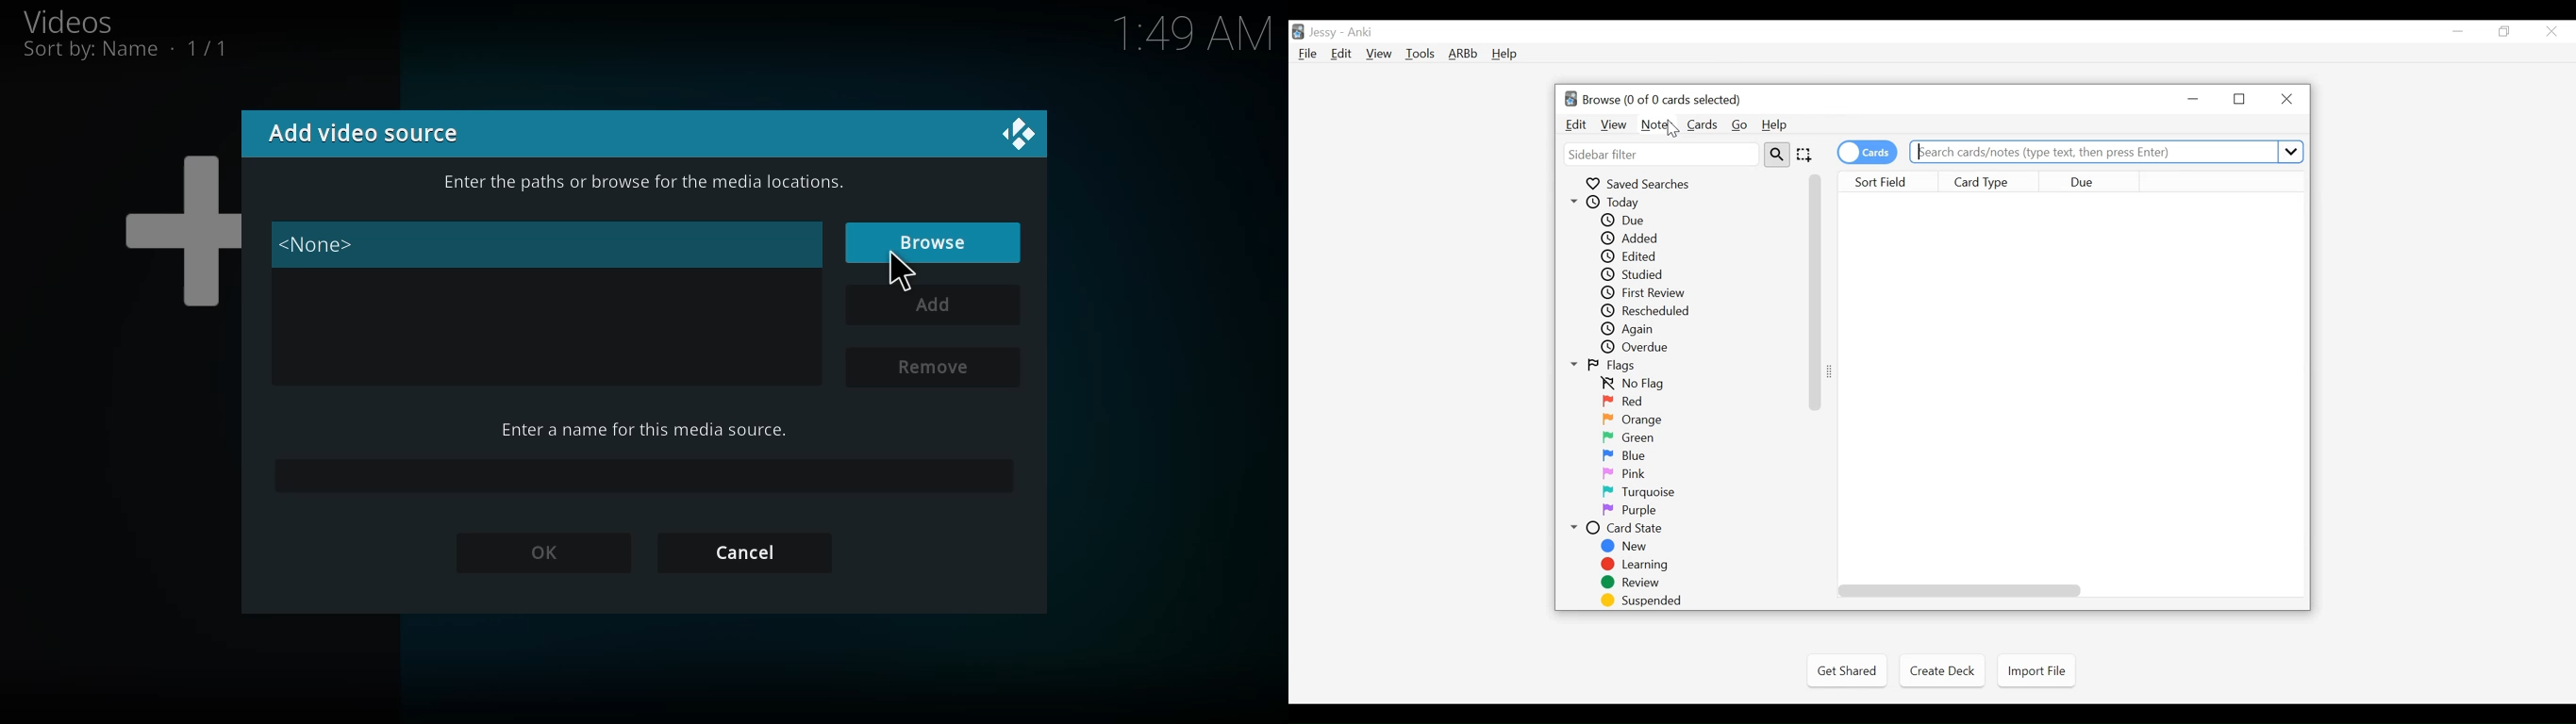  What do you see at coordinates (1635, 383) in the screenshot?
I see `No flag` at bounding box center [1635, 383].